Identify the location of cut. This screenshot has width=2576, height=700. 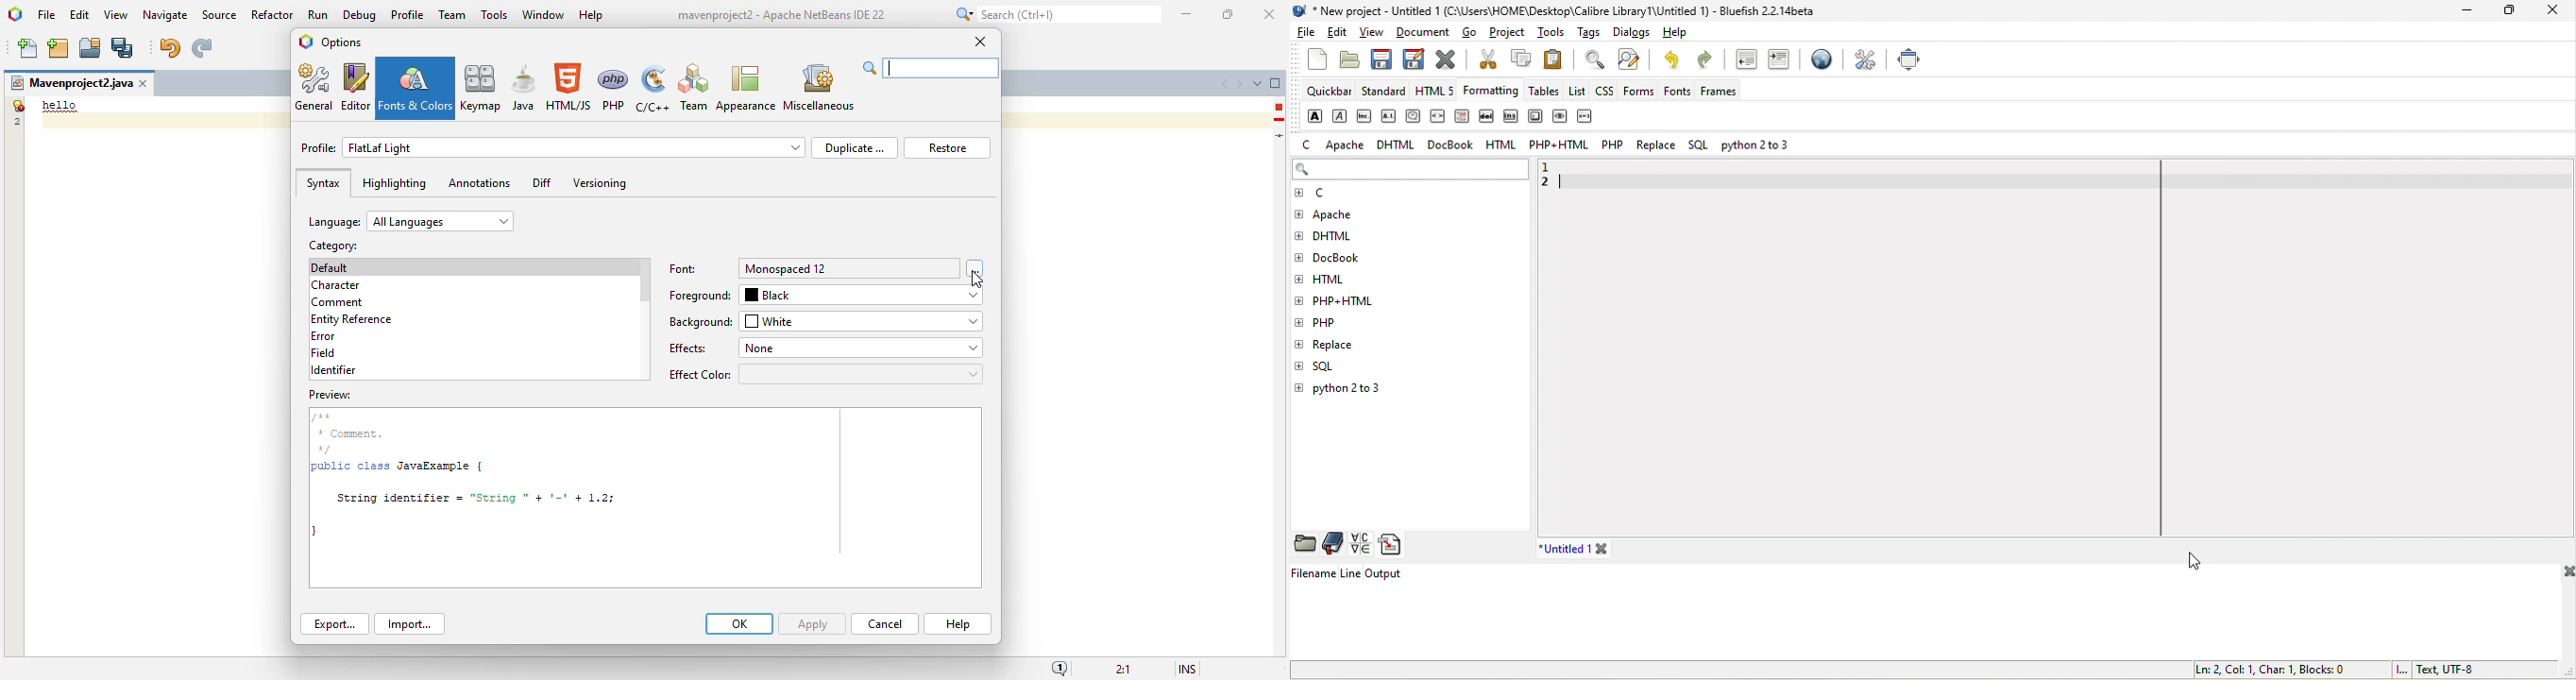
(1486, 61).